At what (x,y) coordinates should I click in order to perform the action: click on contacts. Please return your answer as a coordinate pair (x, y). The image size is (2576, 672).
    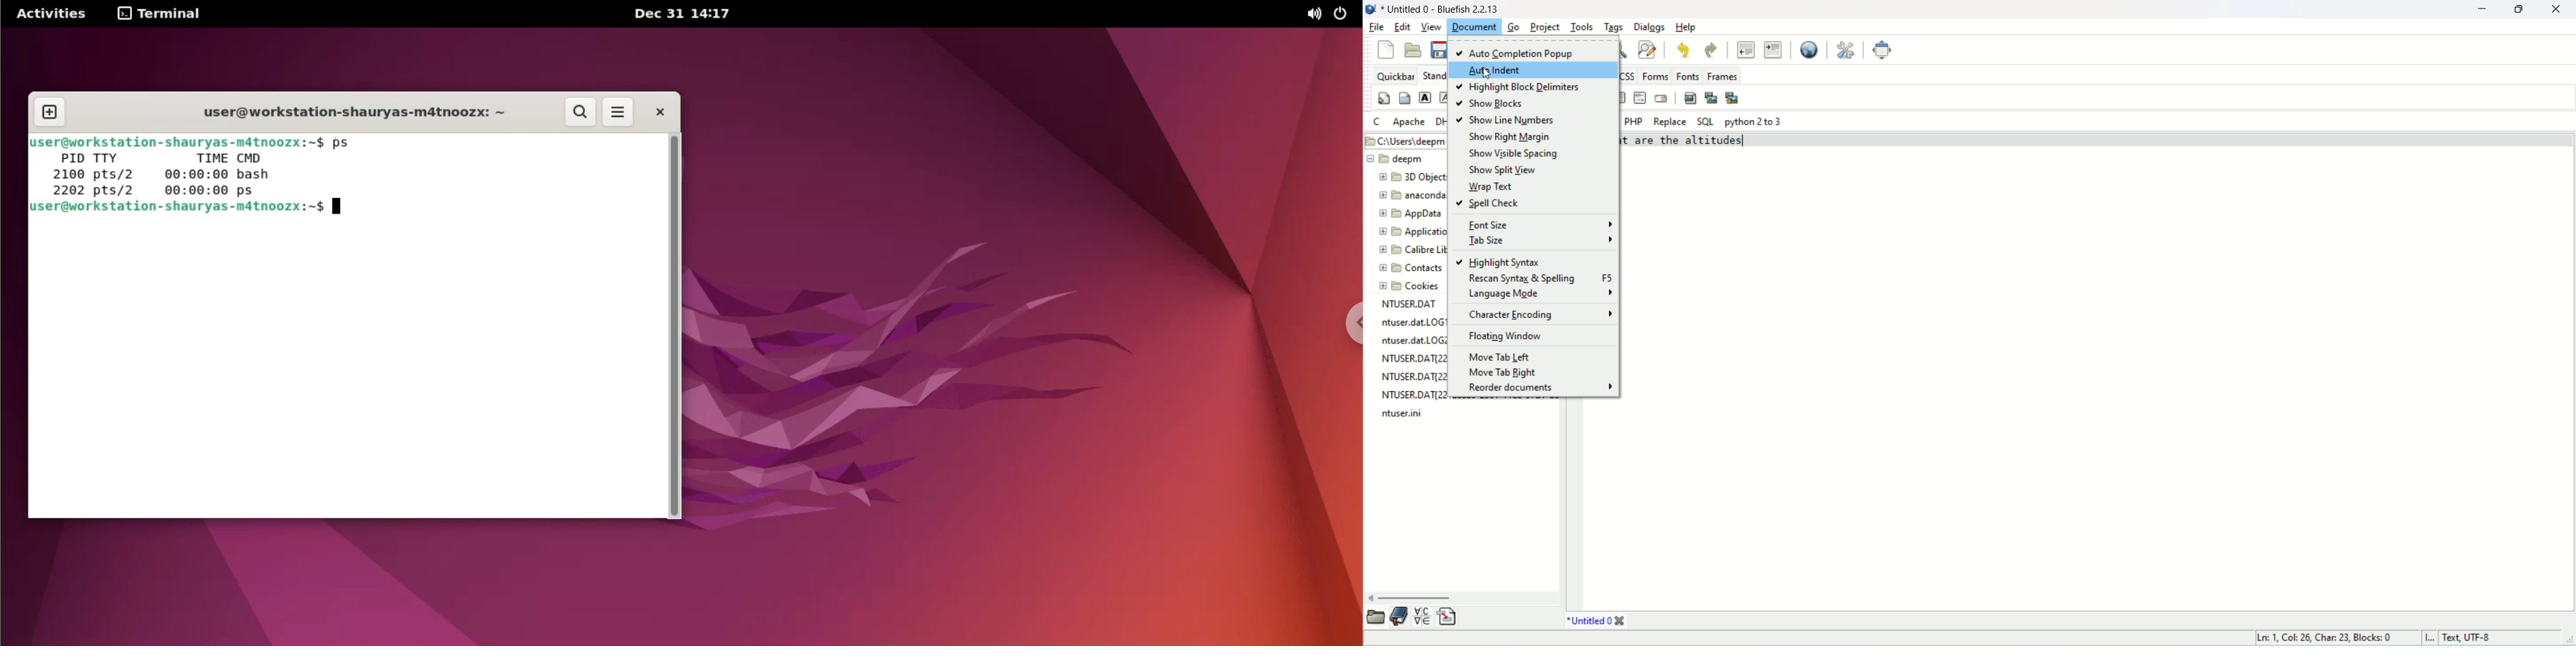
    Looking at the image, I should click on (1408, 268).